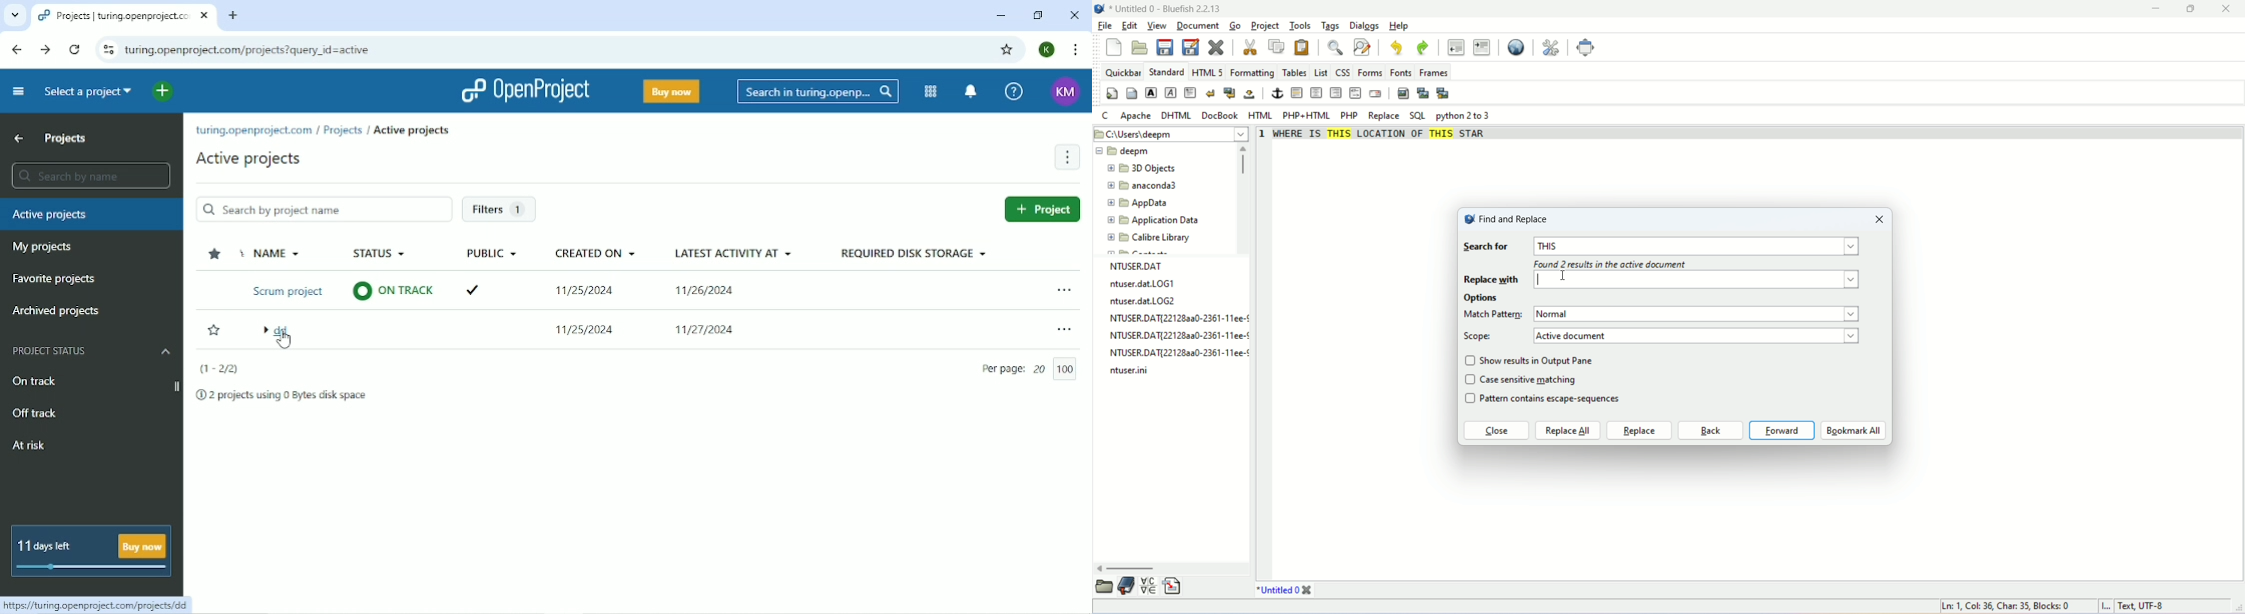 Image resolution: width=2268 pixels, height=616 pixels. What do you see at coordinates (1075, 15) in the screenshot?
I see `Close` at bounding box center [1075, 15].